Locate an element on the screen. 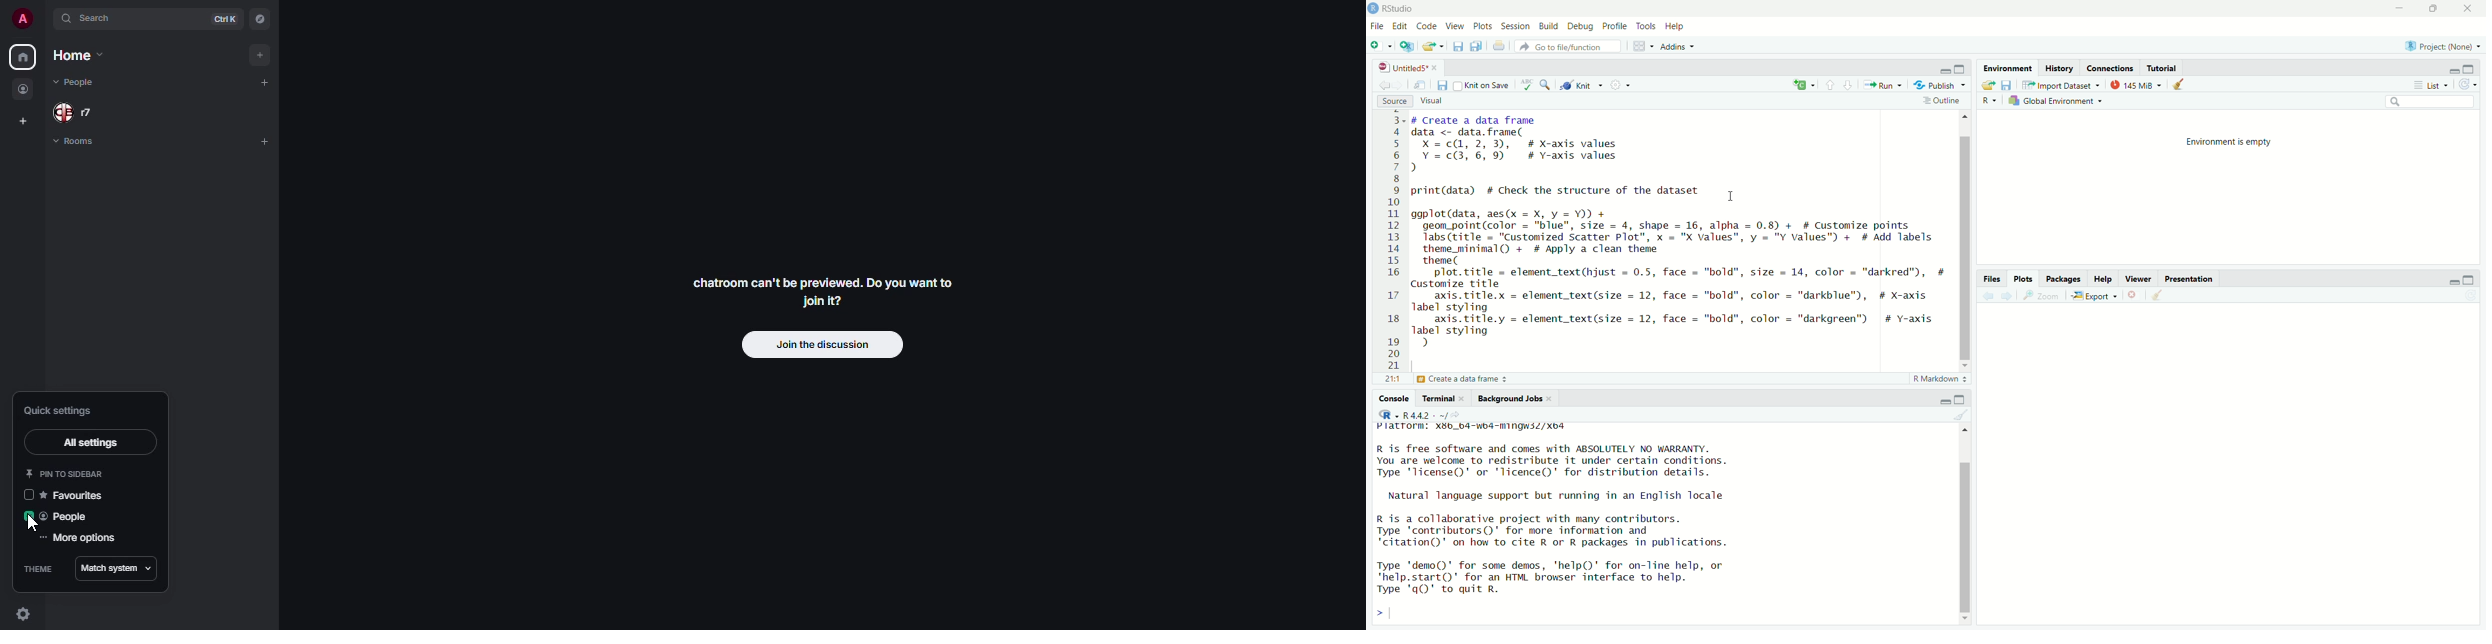 Image resolution: width=2492 pixels, height=644 pixels. Visual is located at coordinates (1429, 102).